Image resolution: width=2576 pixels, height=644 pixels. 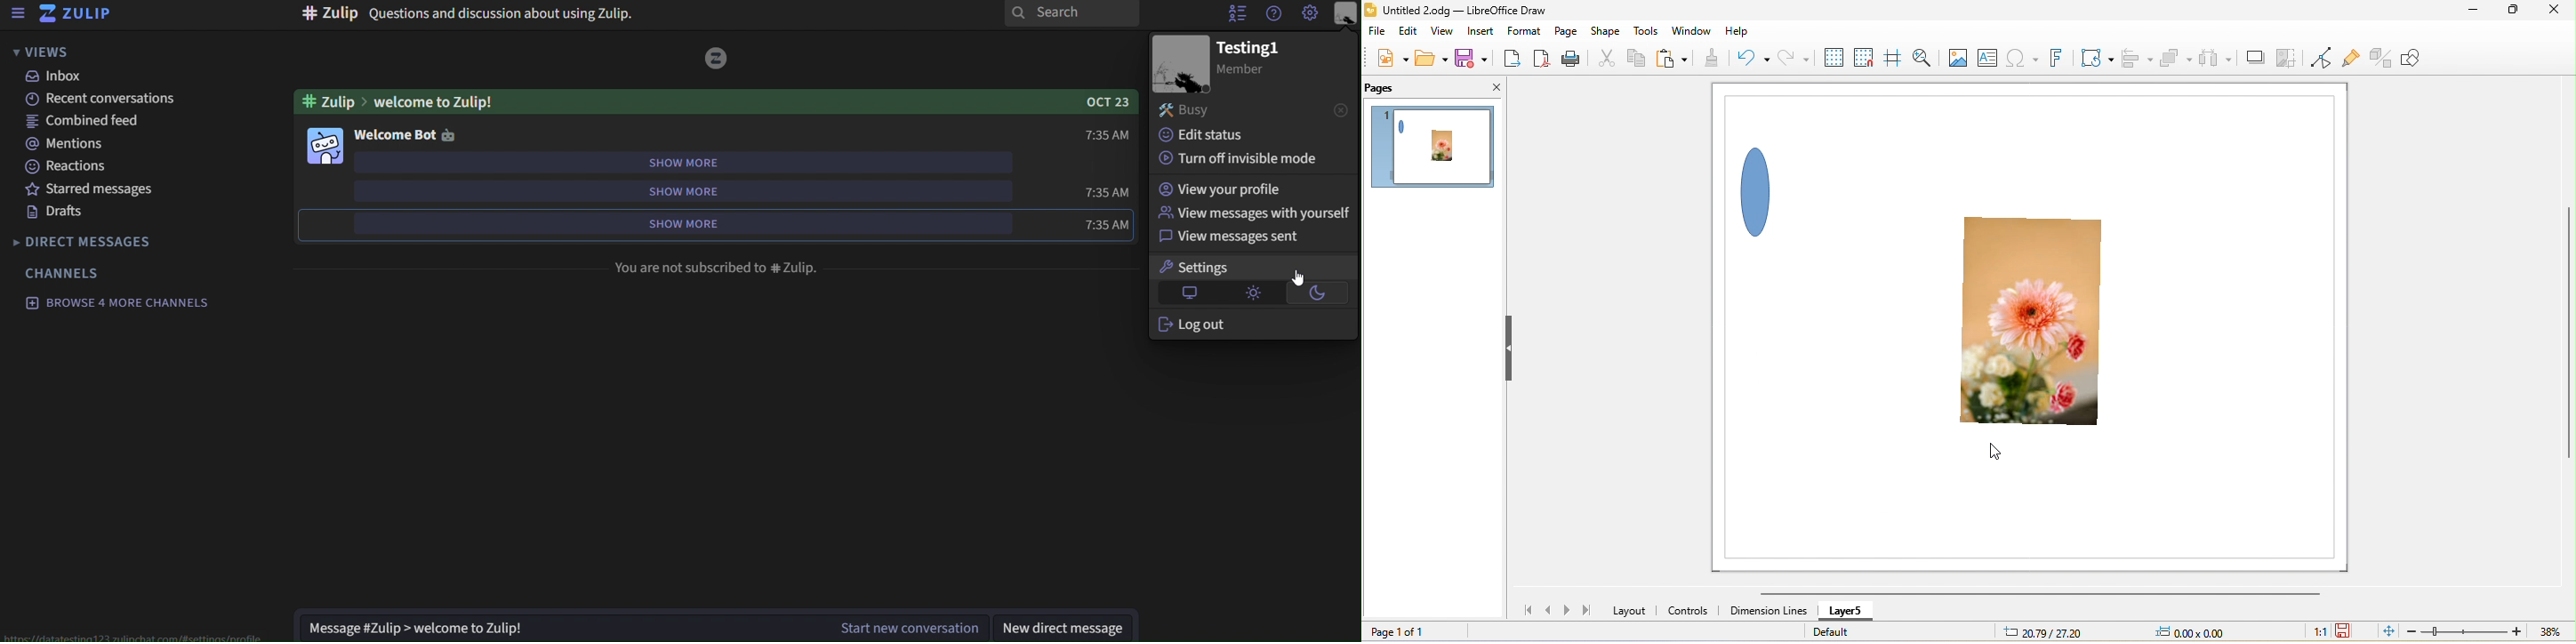 What do you see at coordinates (1709, 59) in the screenshot?
I see `clone formatting` at bounding box center [1709, 59].